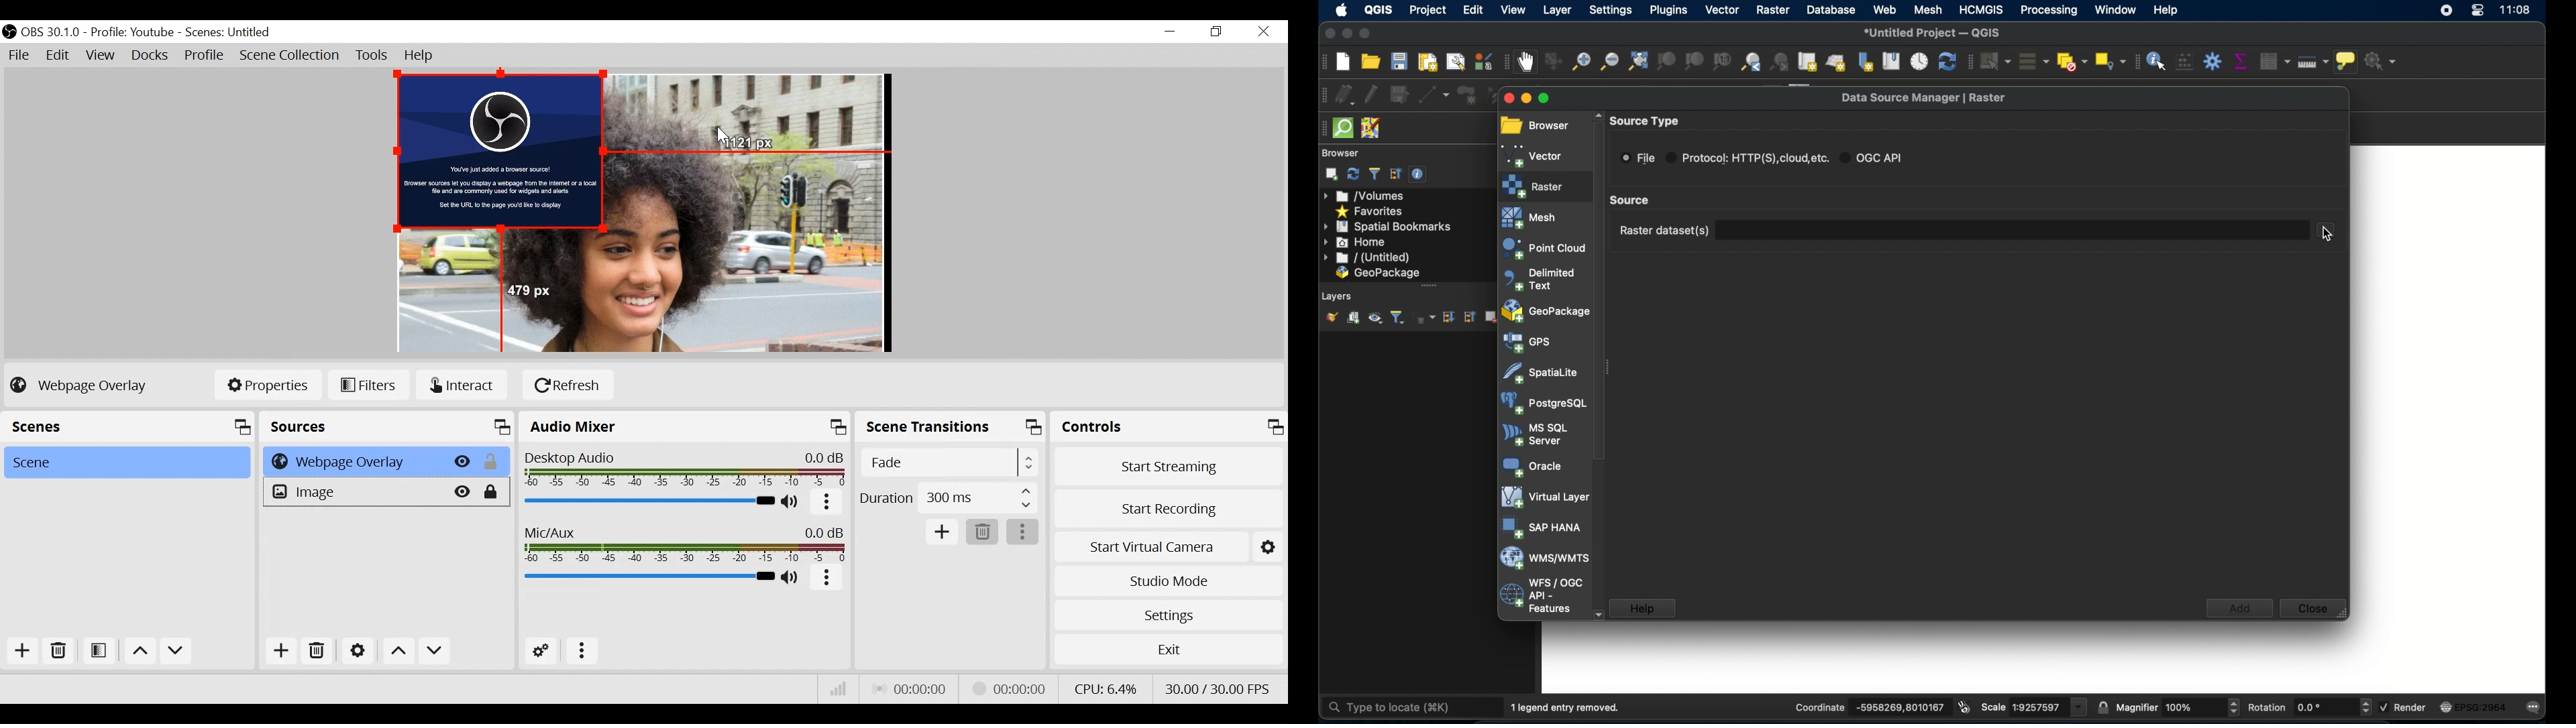 The width and height of the screenshot is (2576, 728). I want to click on Select Scene Transition, so click(949, 461).